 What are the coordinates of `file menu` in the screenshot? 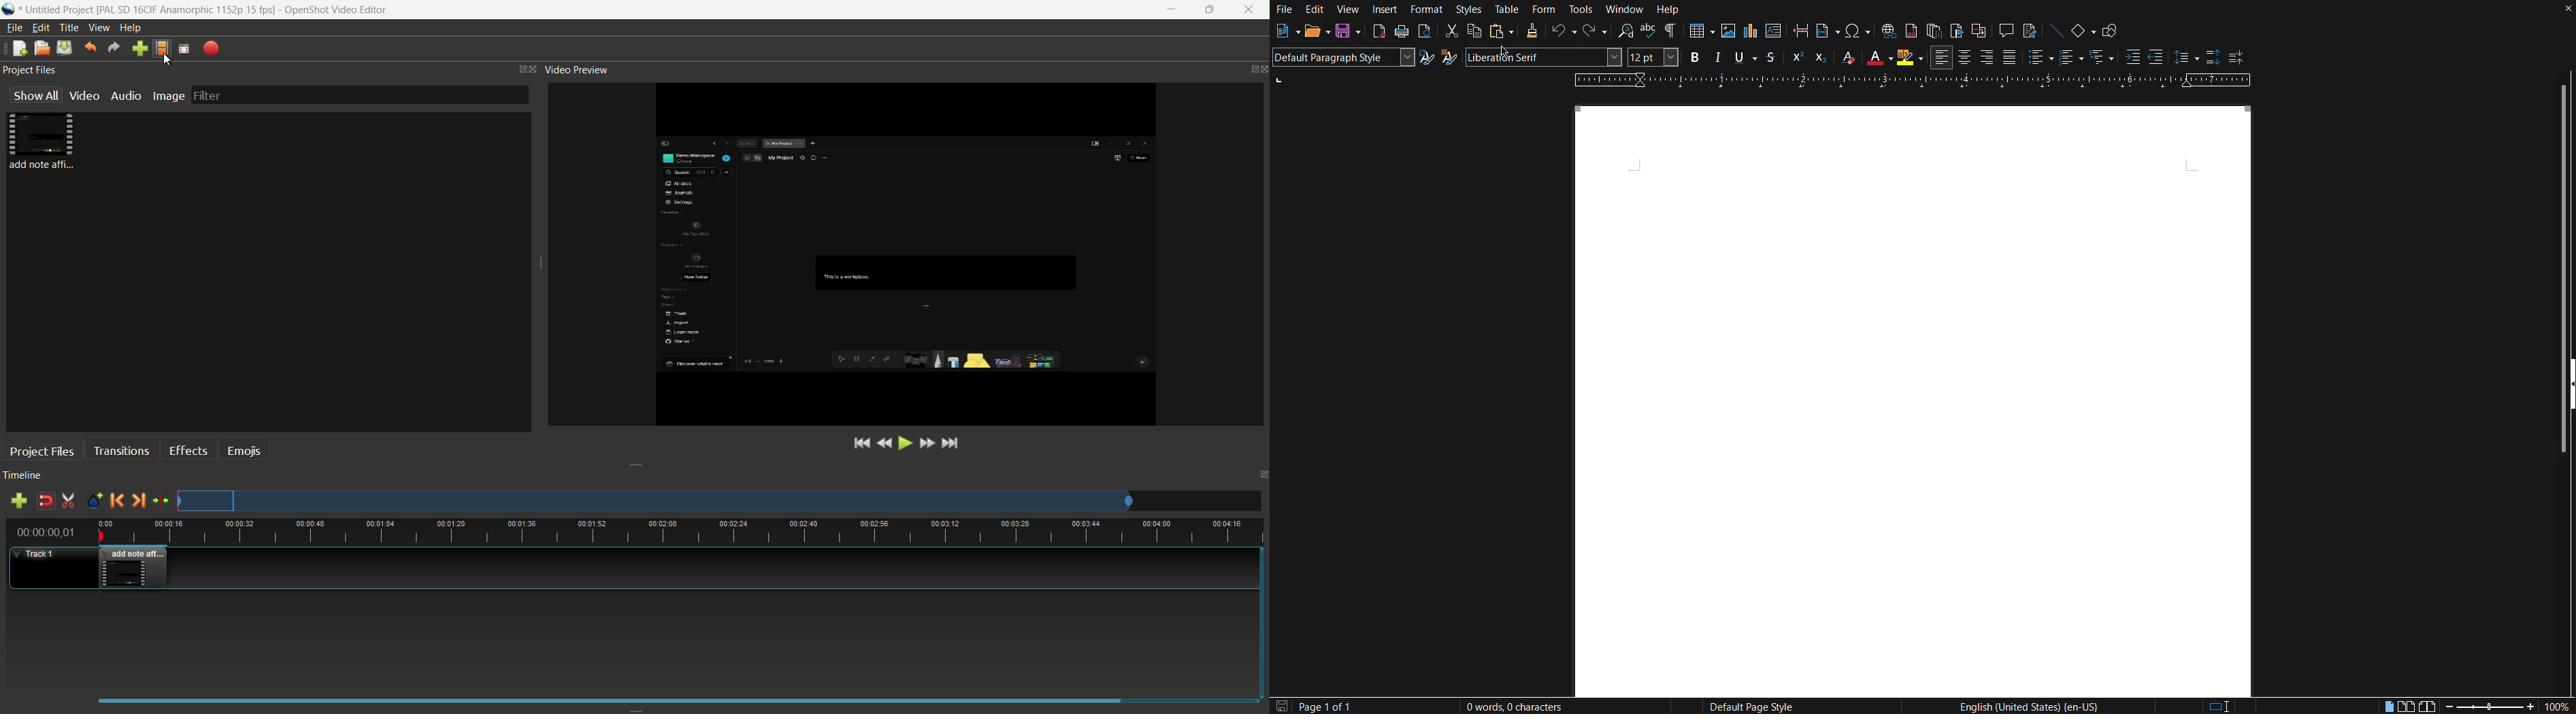 It's located at (12, 28).